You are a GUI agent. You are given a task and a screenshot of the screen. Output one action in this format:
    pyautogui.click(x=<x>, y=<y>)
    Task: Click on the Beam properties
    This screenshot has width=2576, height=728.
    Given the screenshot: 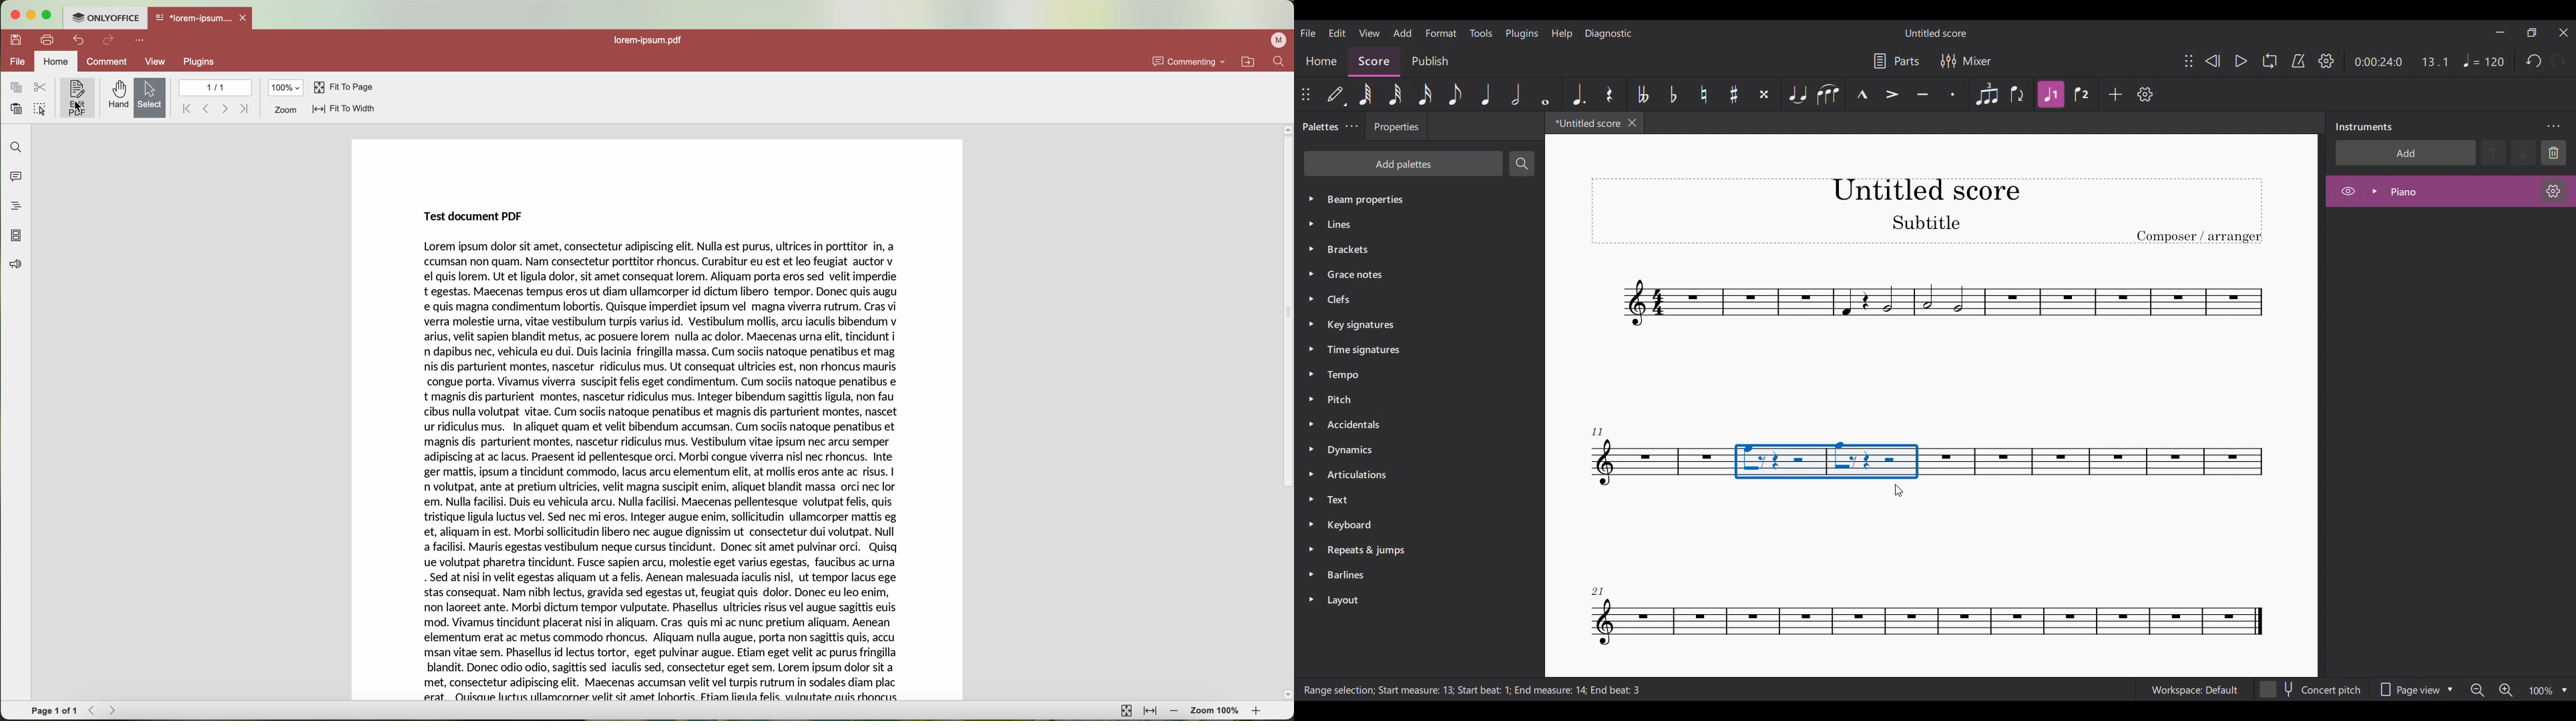 What is the action you would take?
    pyautogui.click(x=1415, y=198)
    